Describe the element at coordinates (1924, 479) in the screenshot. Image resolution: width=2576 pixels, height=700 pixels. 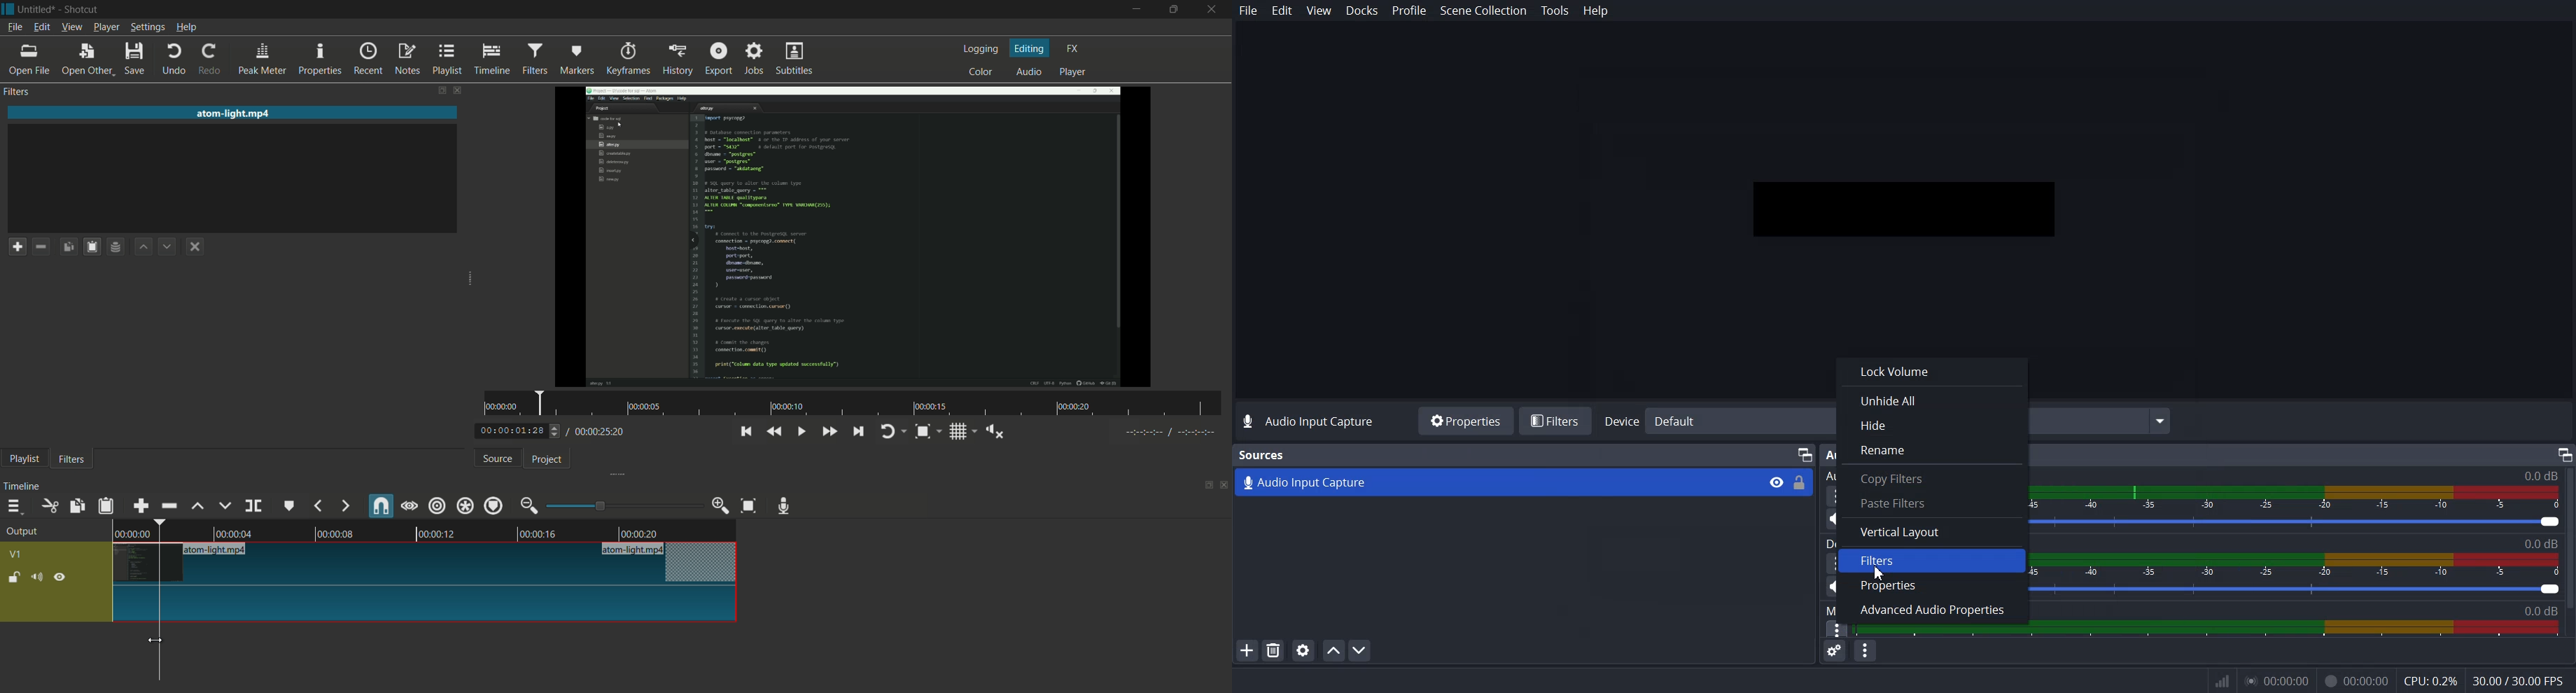
I see `Copy Filters` at that location.